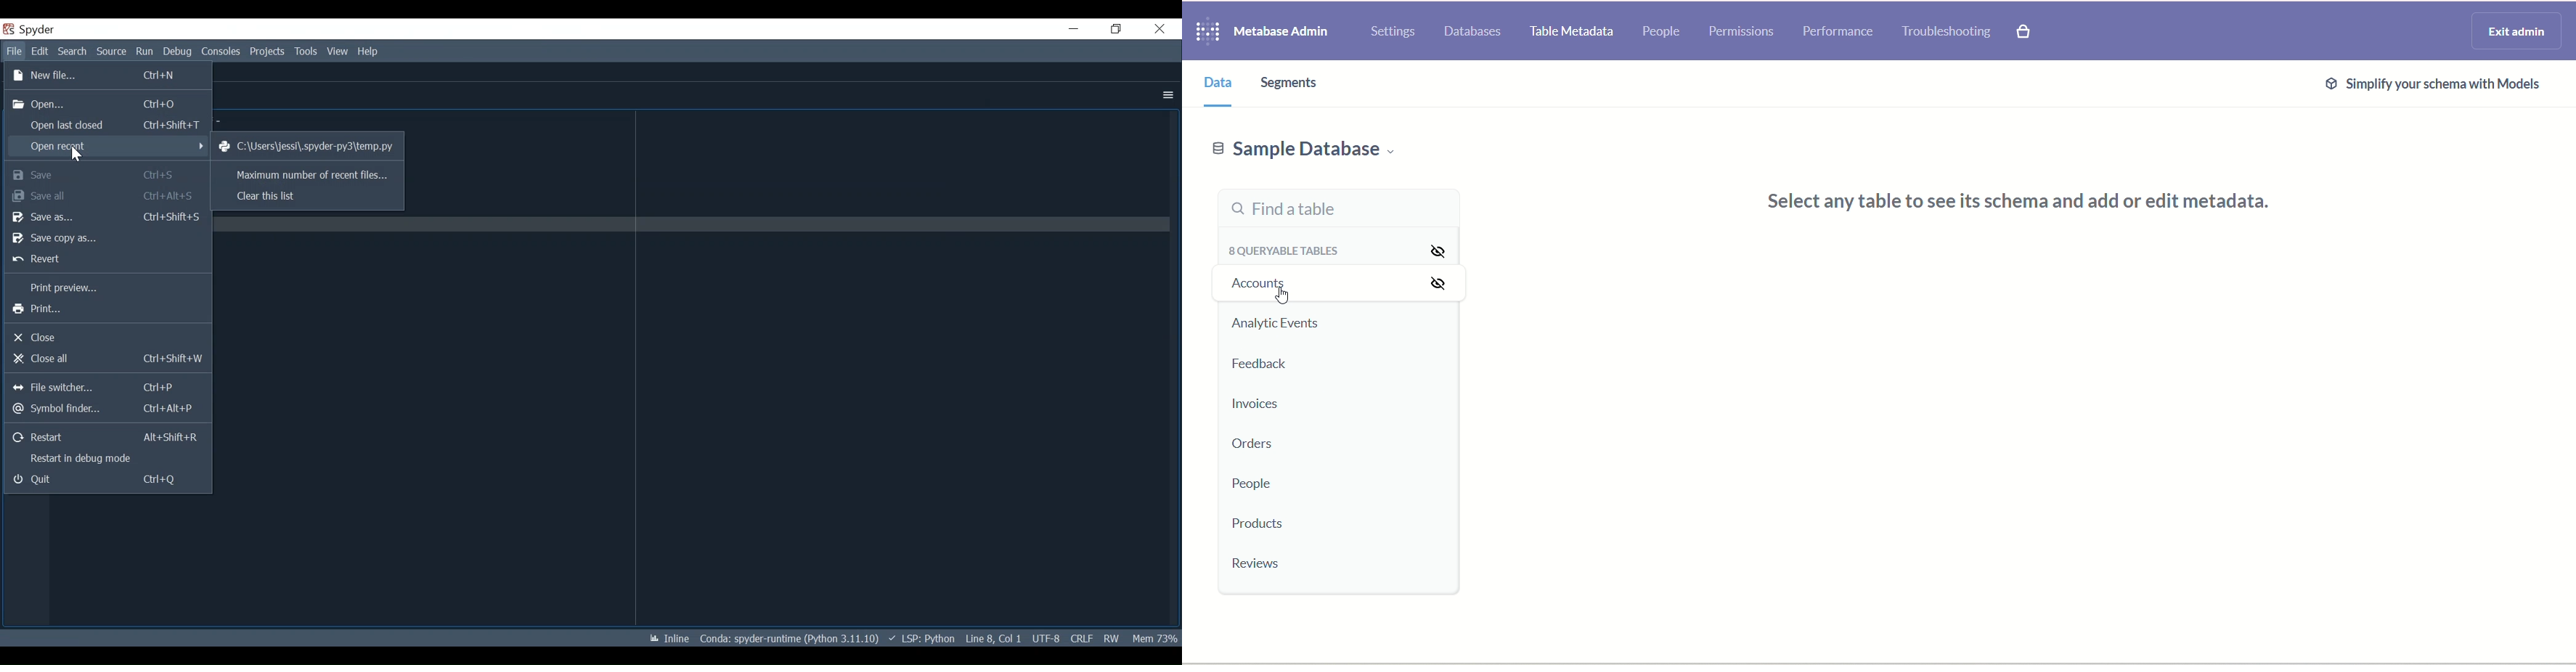  I want to click on LSP: Python, so click(922, 639).